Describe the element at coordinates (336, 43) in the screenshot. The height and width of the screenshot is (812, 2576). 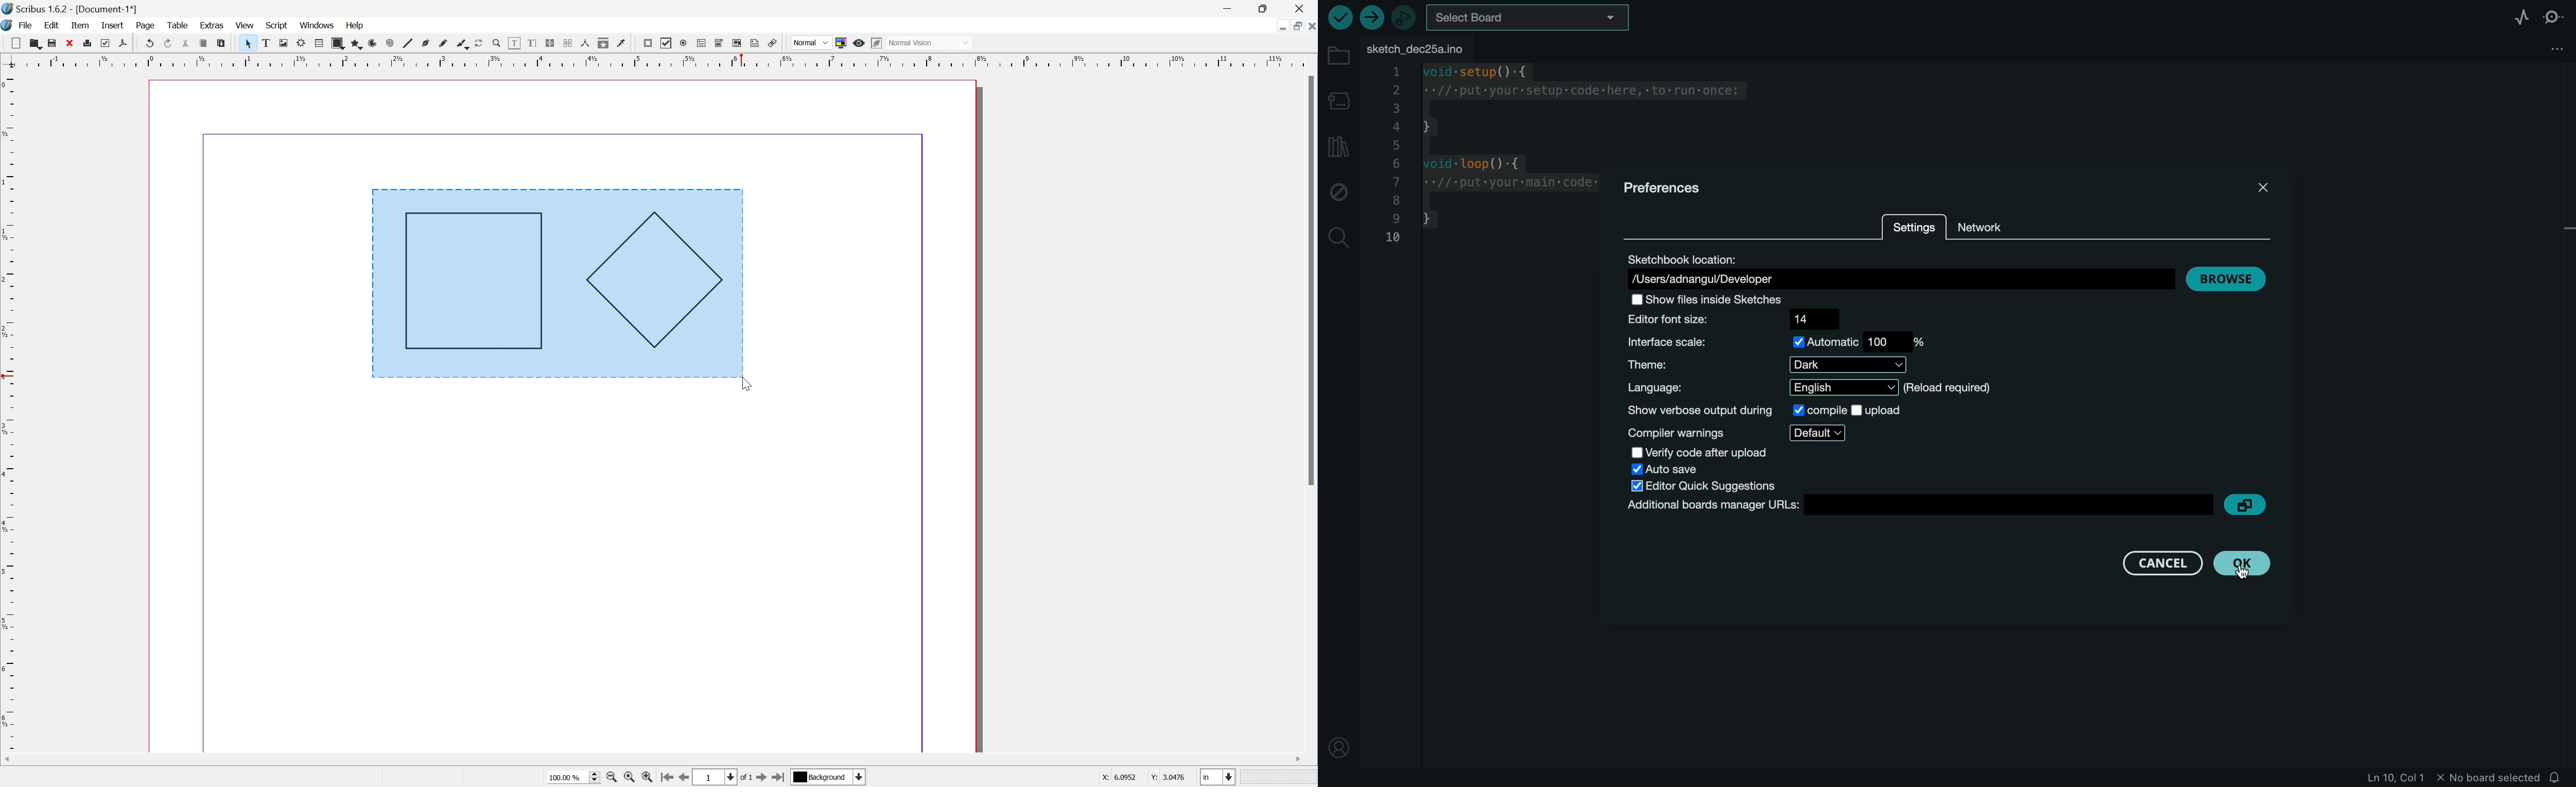
I see `shape` at that location.